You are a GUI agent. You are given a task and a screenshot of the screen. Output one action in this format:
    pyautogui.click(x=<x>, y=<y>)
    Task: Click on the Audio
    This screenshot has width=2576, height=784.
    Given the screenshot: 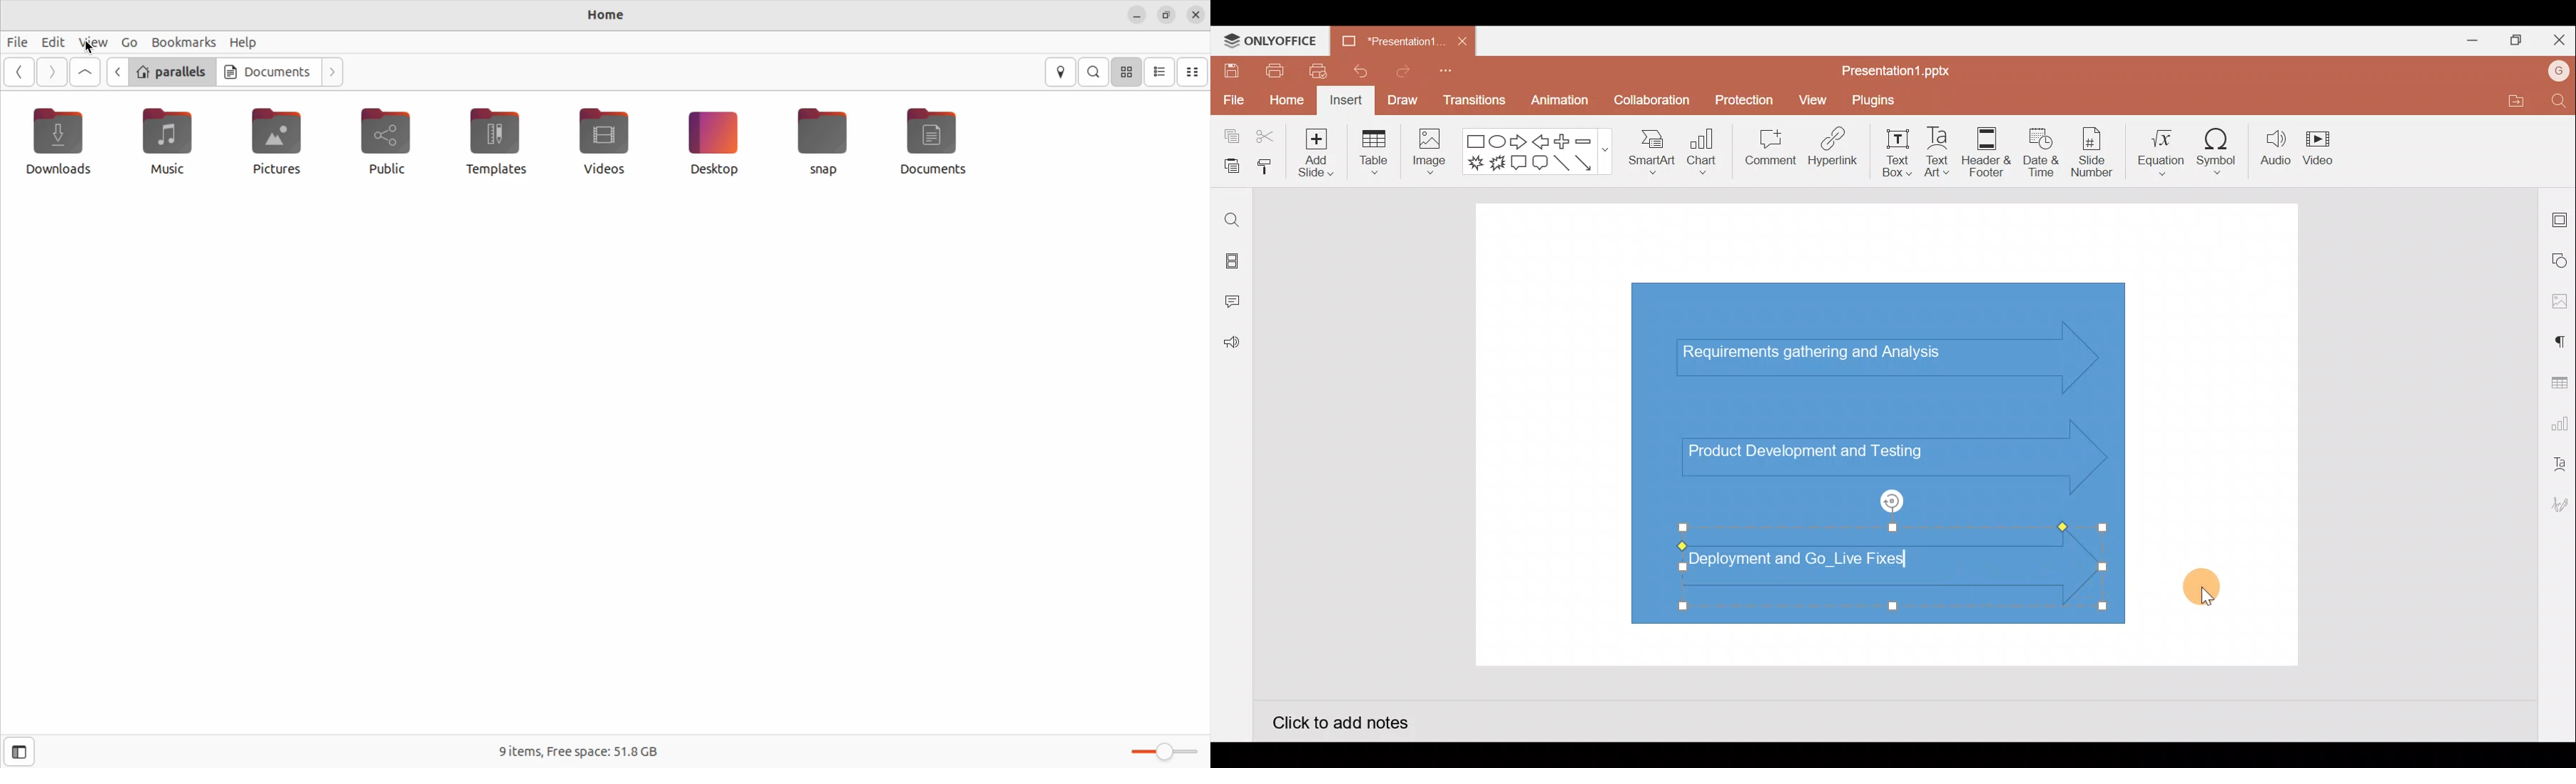 What is the action you would take?
    pyautogui.click(x=2276, y=148)
    